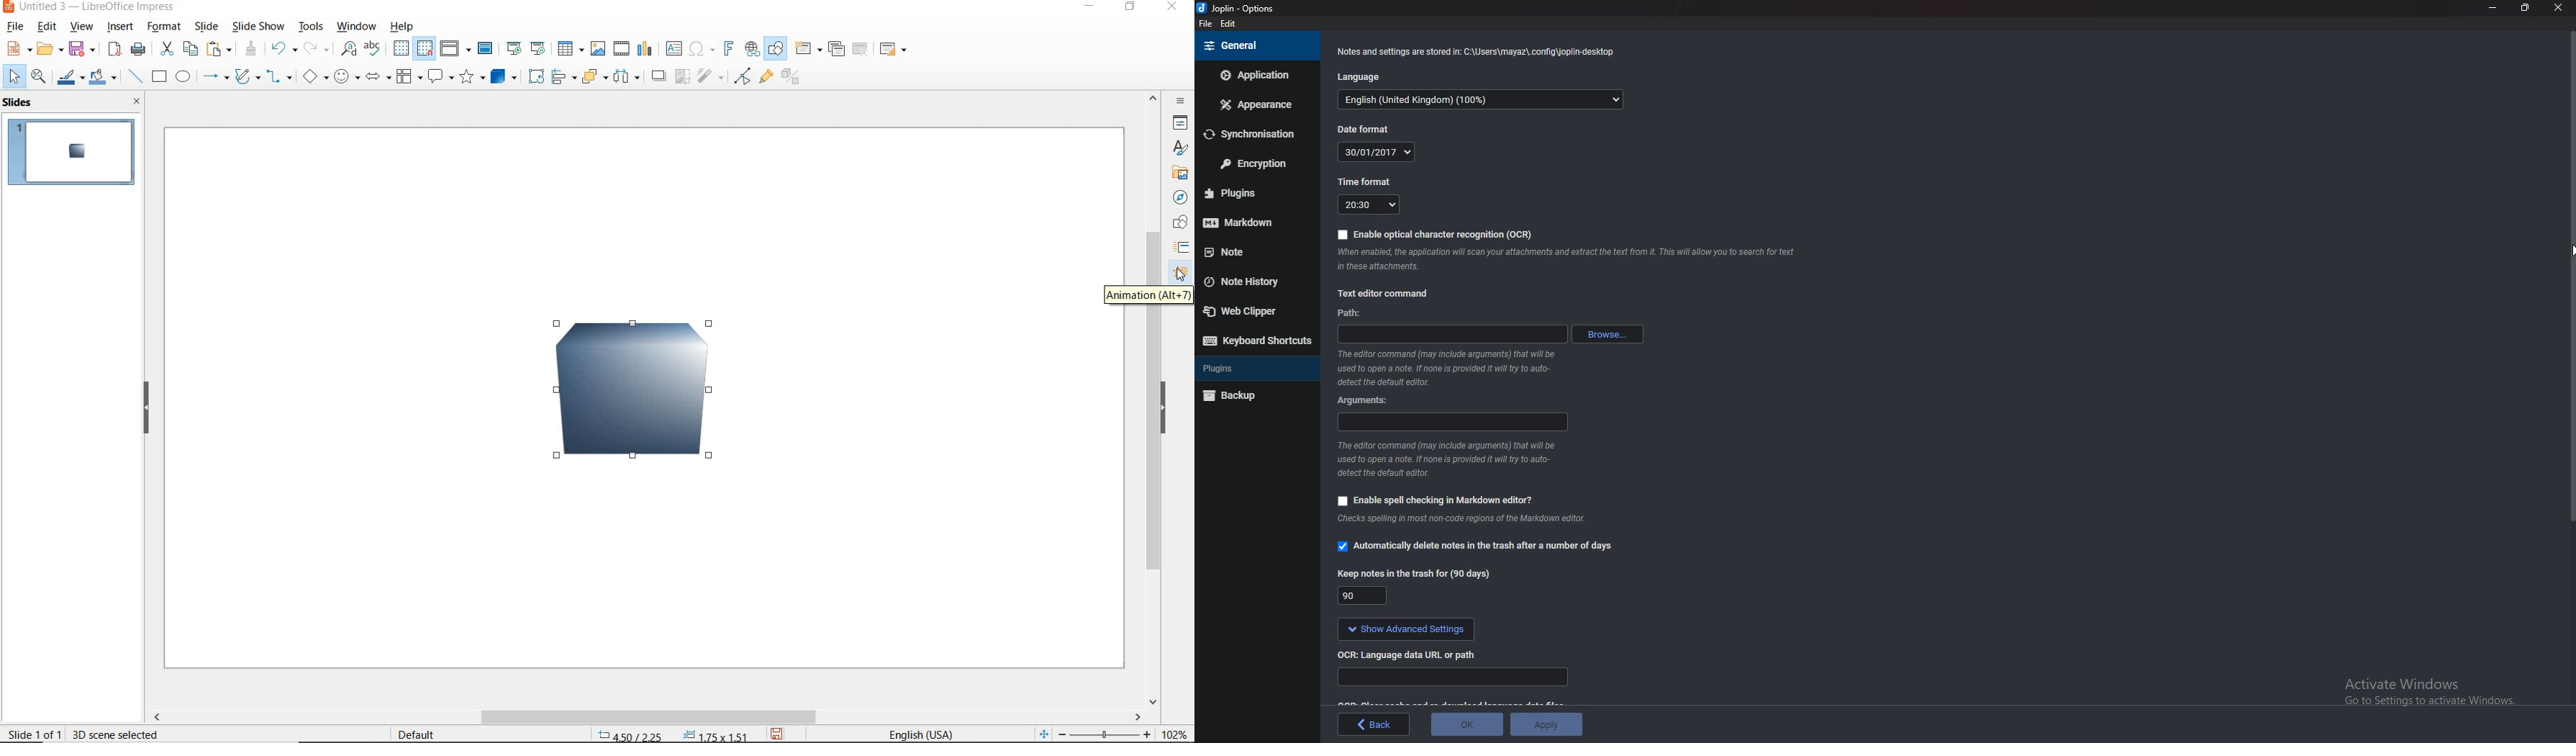 The height and width of the screenshot is (756, 2576). I want to click on symbol shapes, so click(346, 77).